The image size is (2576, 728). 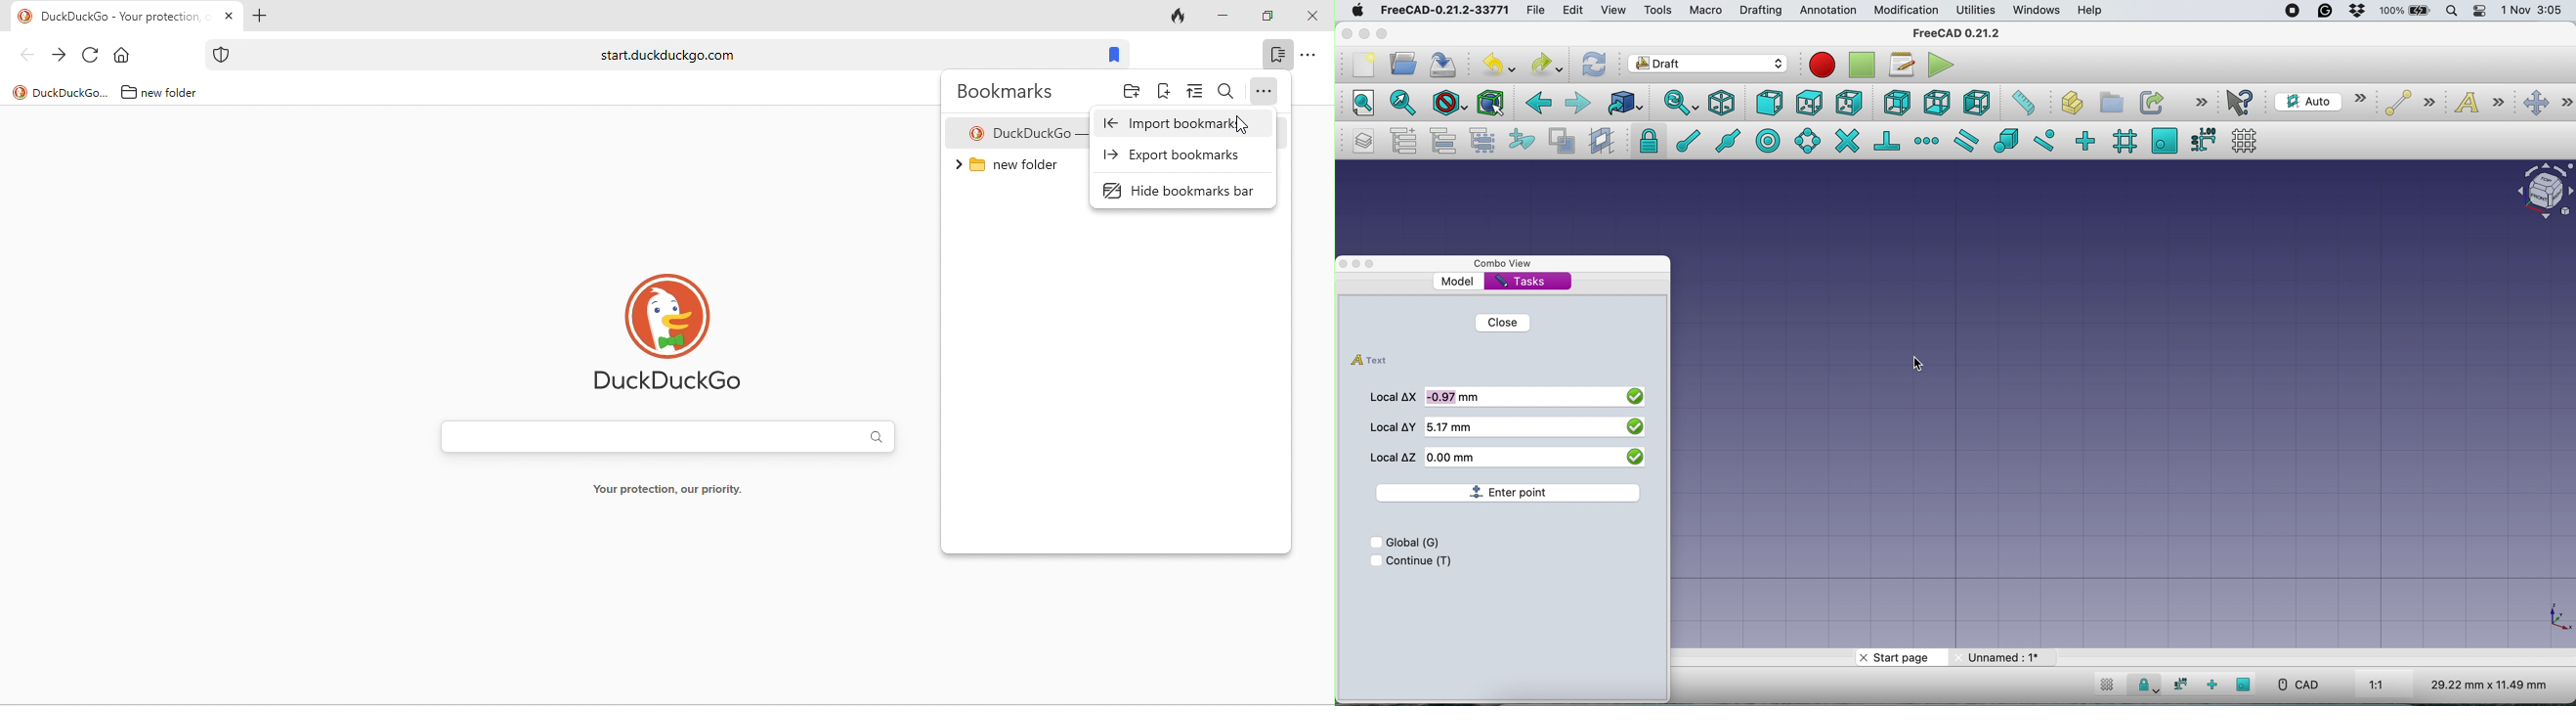 What do you see at coordinates (1442, 11) in the screenshot?
I see `freecad` at bounding box center [1442, 11].